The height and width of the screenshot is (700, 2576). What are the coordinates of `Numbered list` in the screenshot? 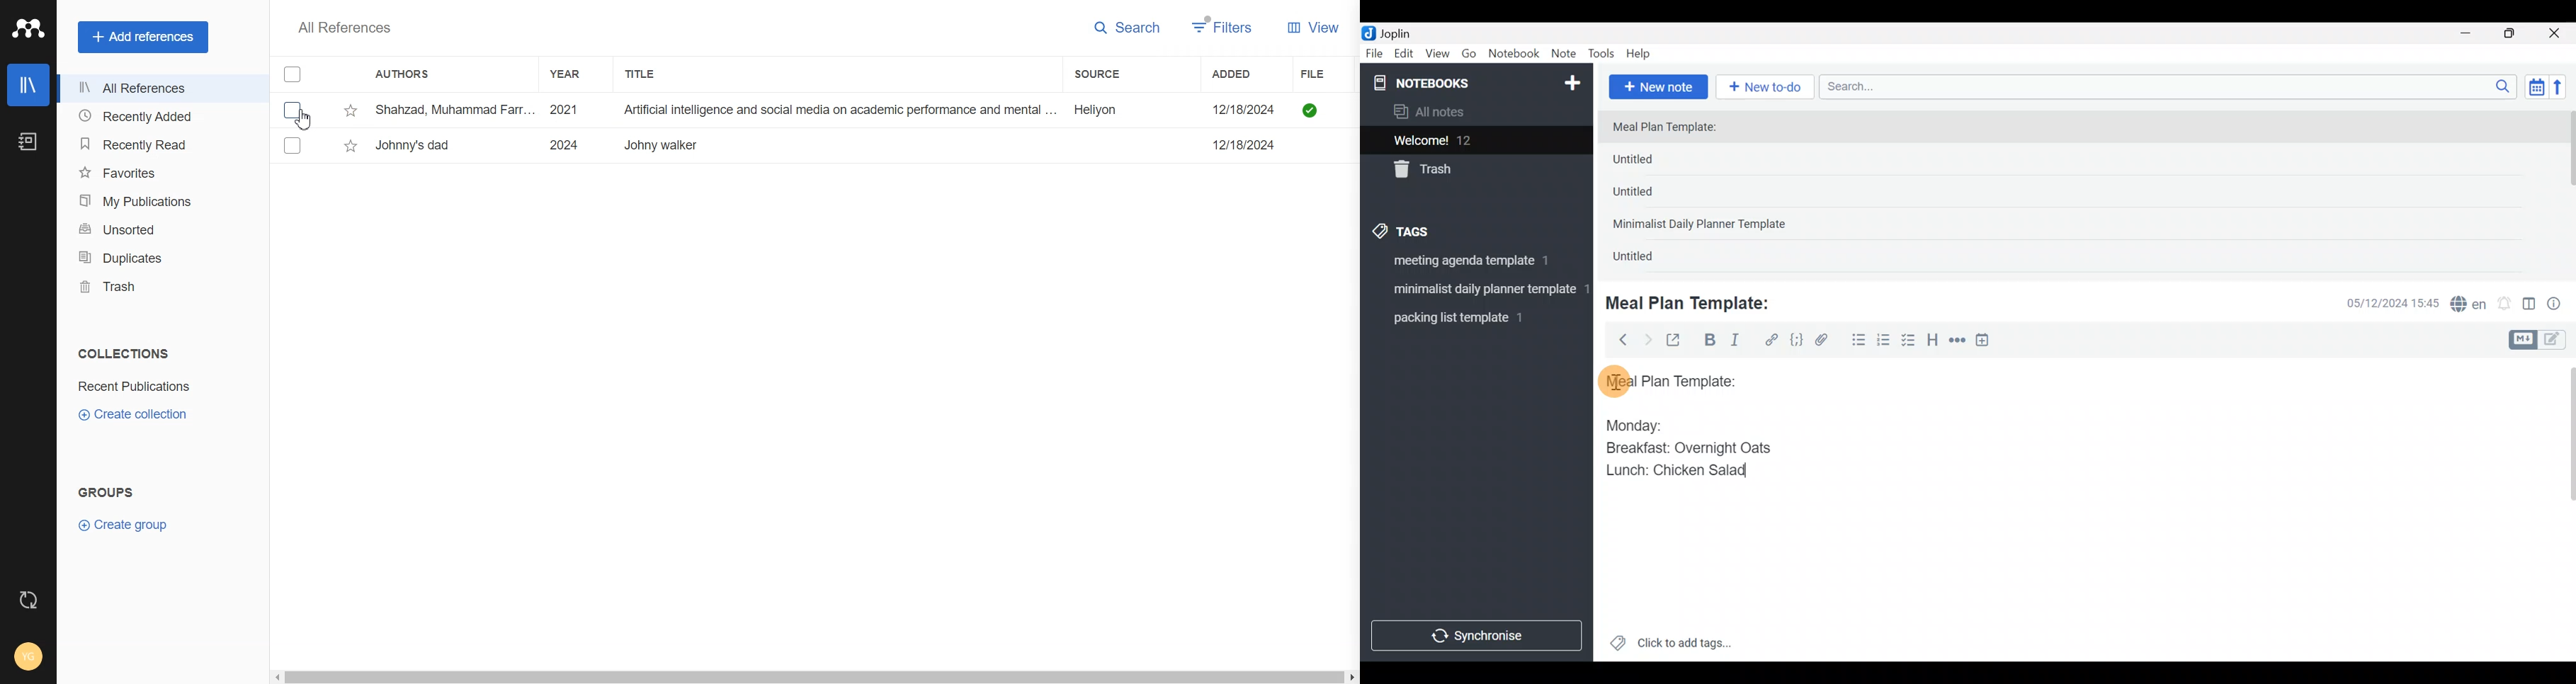 It's located at (1884, 343).